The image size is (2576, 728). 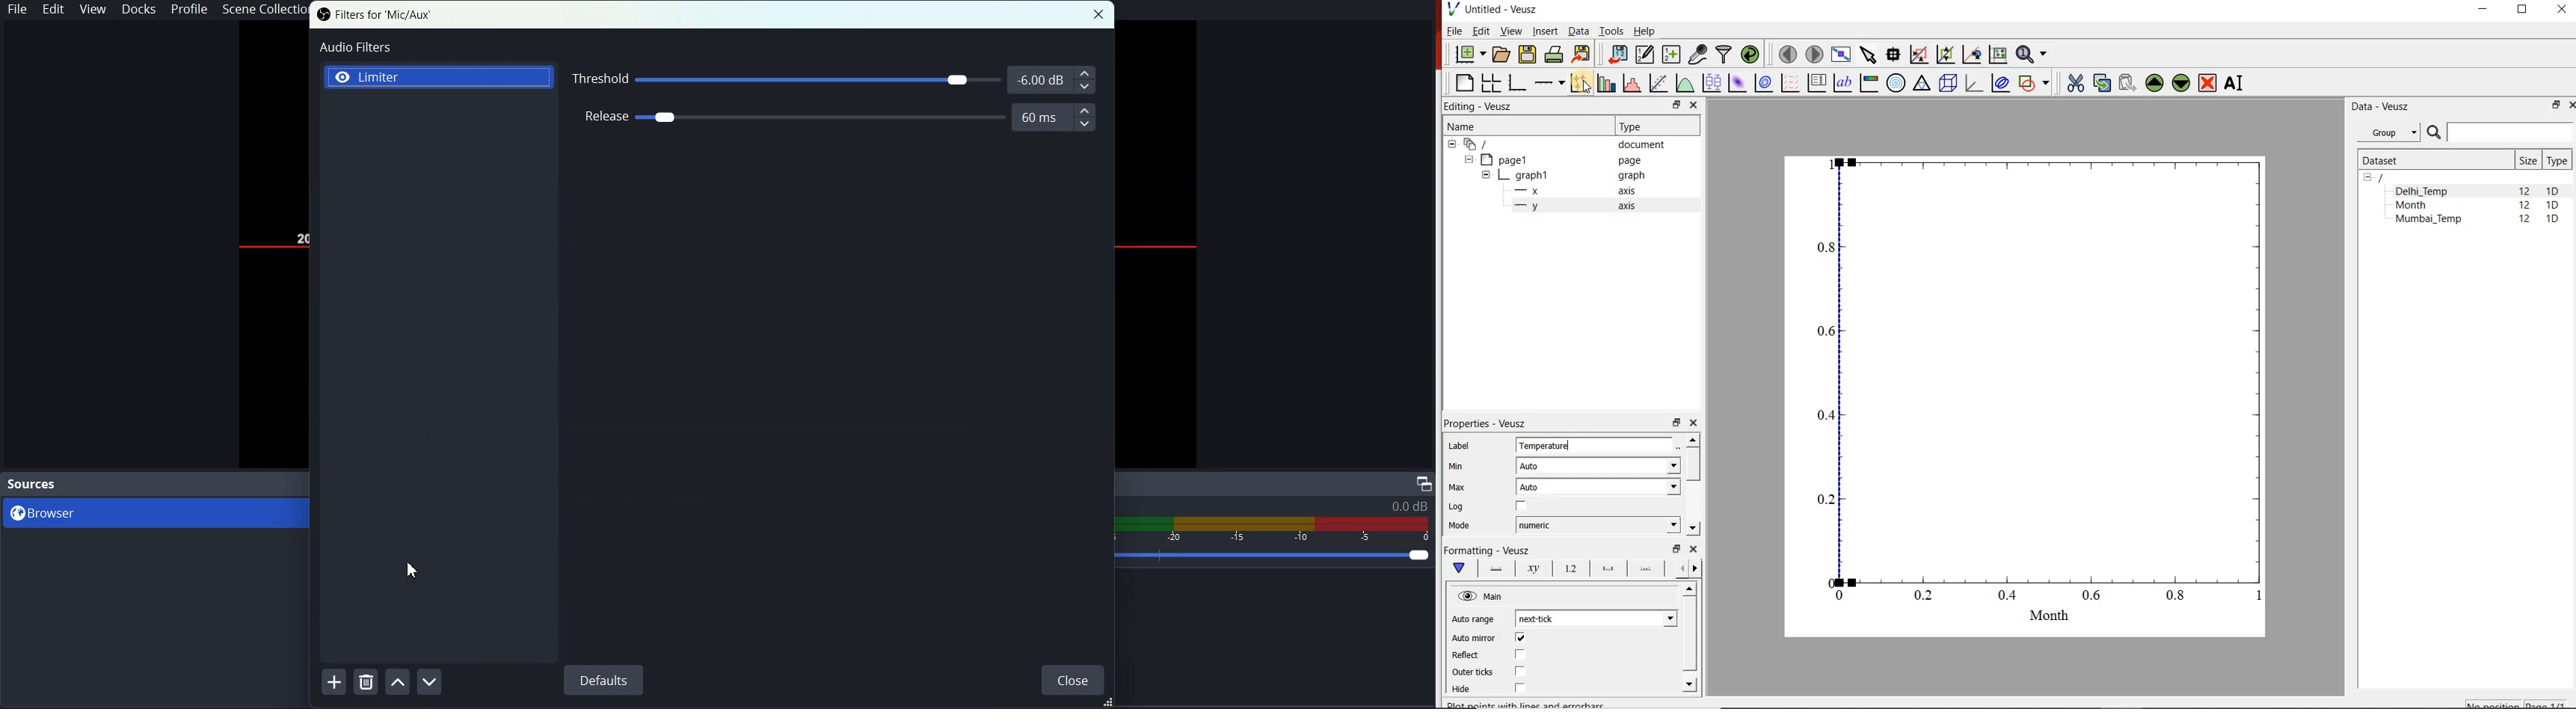 I want to click on Data, so click(x=1578, y=31).